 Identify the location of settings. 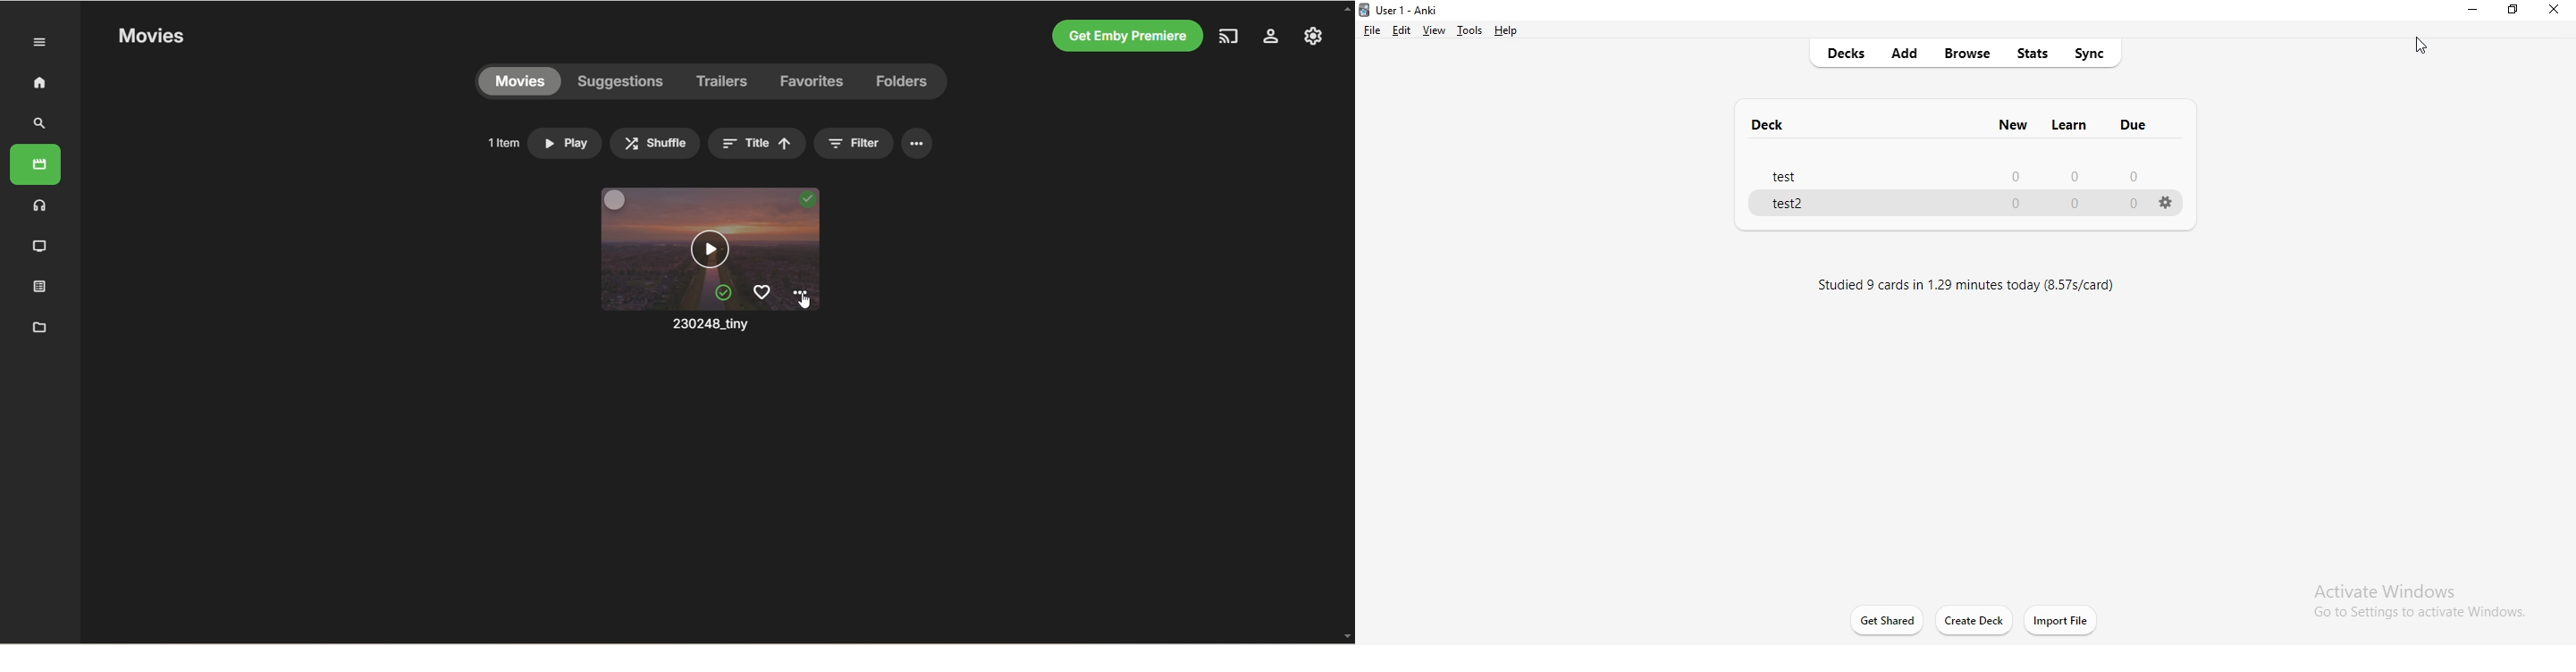
(2168, 204).